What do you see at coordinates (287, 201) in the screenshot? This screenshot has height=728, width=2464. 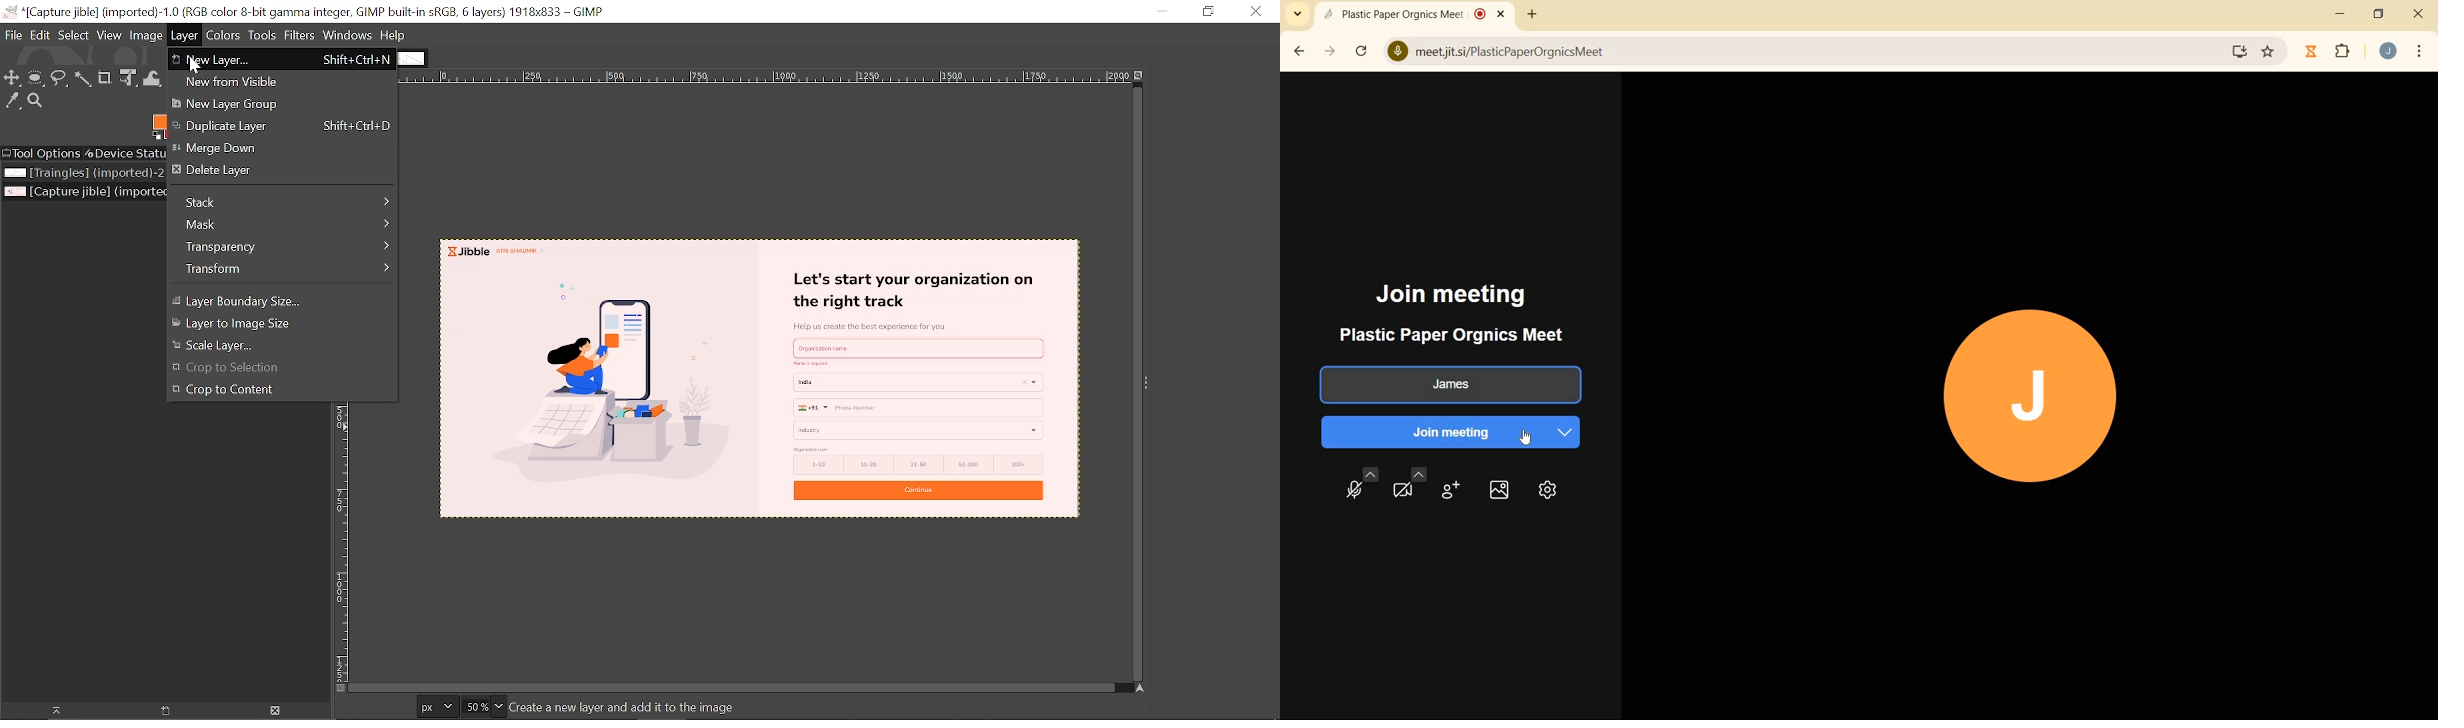 I see `Slack` at bounding box center [287, 201].